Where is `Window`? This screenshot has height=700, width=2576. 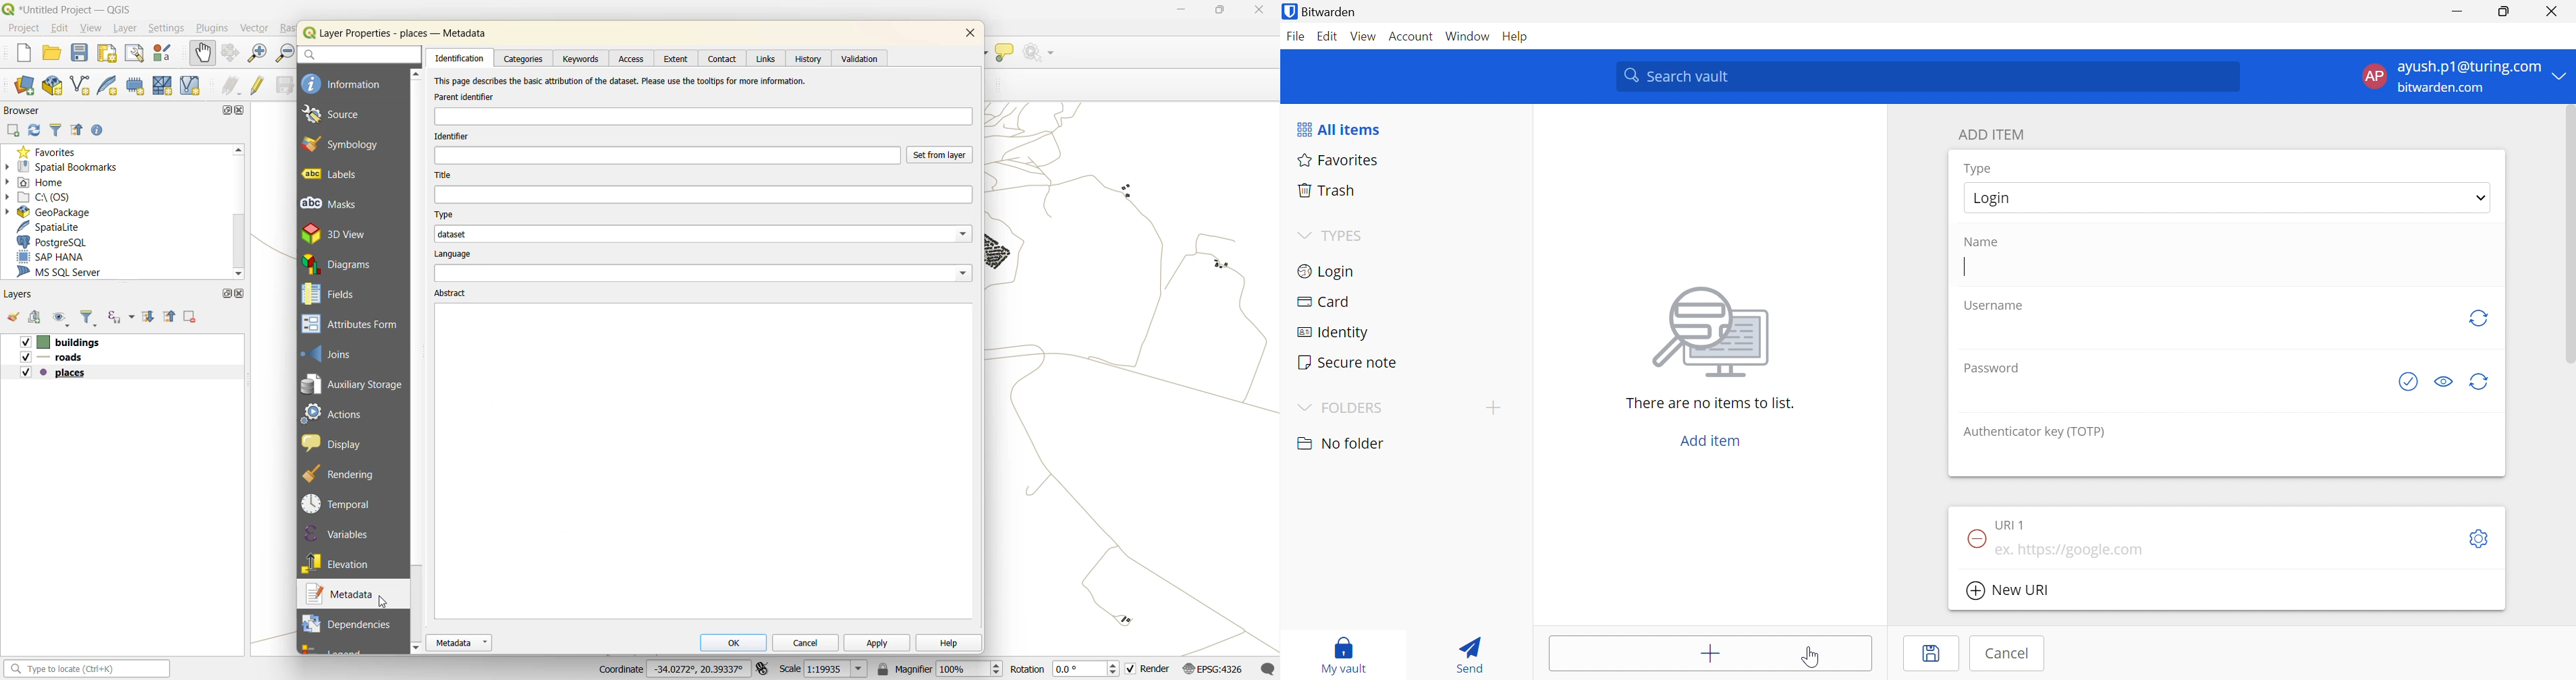 Window is located at coordinates (1469, 37).